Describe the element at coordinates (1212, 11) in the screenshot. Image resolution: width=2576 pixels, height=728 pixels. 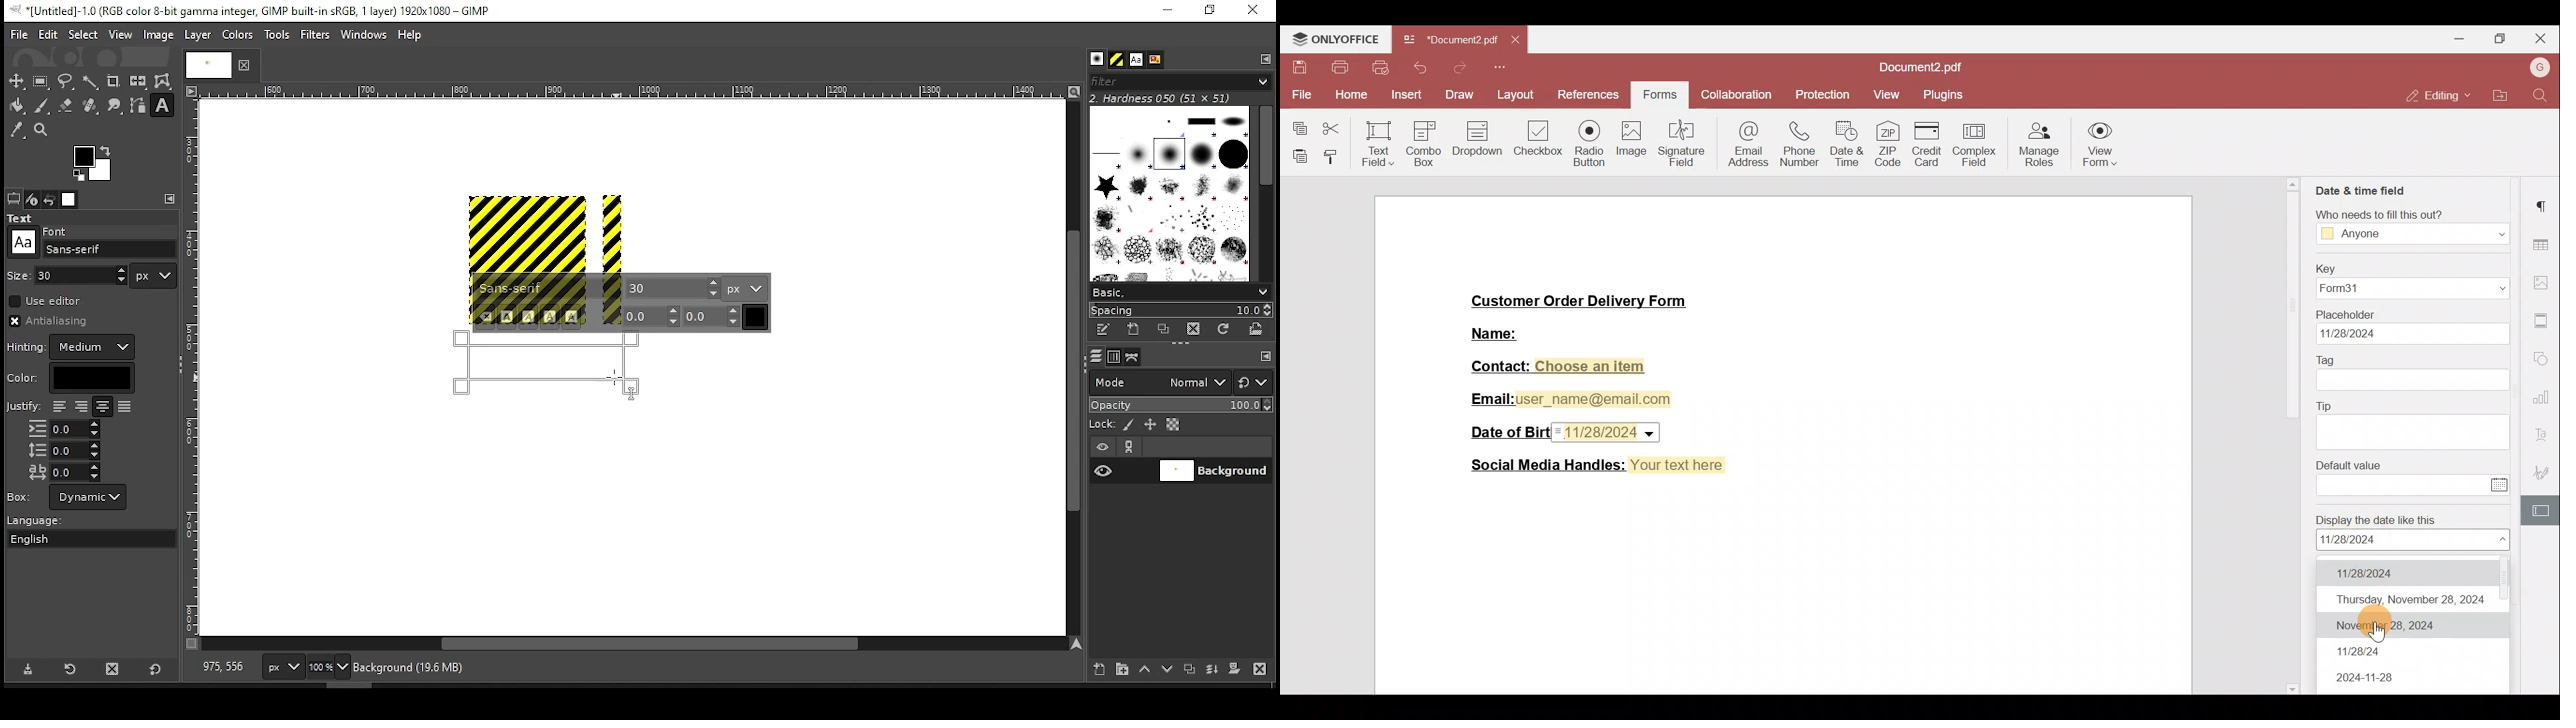
I see `restore` at that location.